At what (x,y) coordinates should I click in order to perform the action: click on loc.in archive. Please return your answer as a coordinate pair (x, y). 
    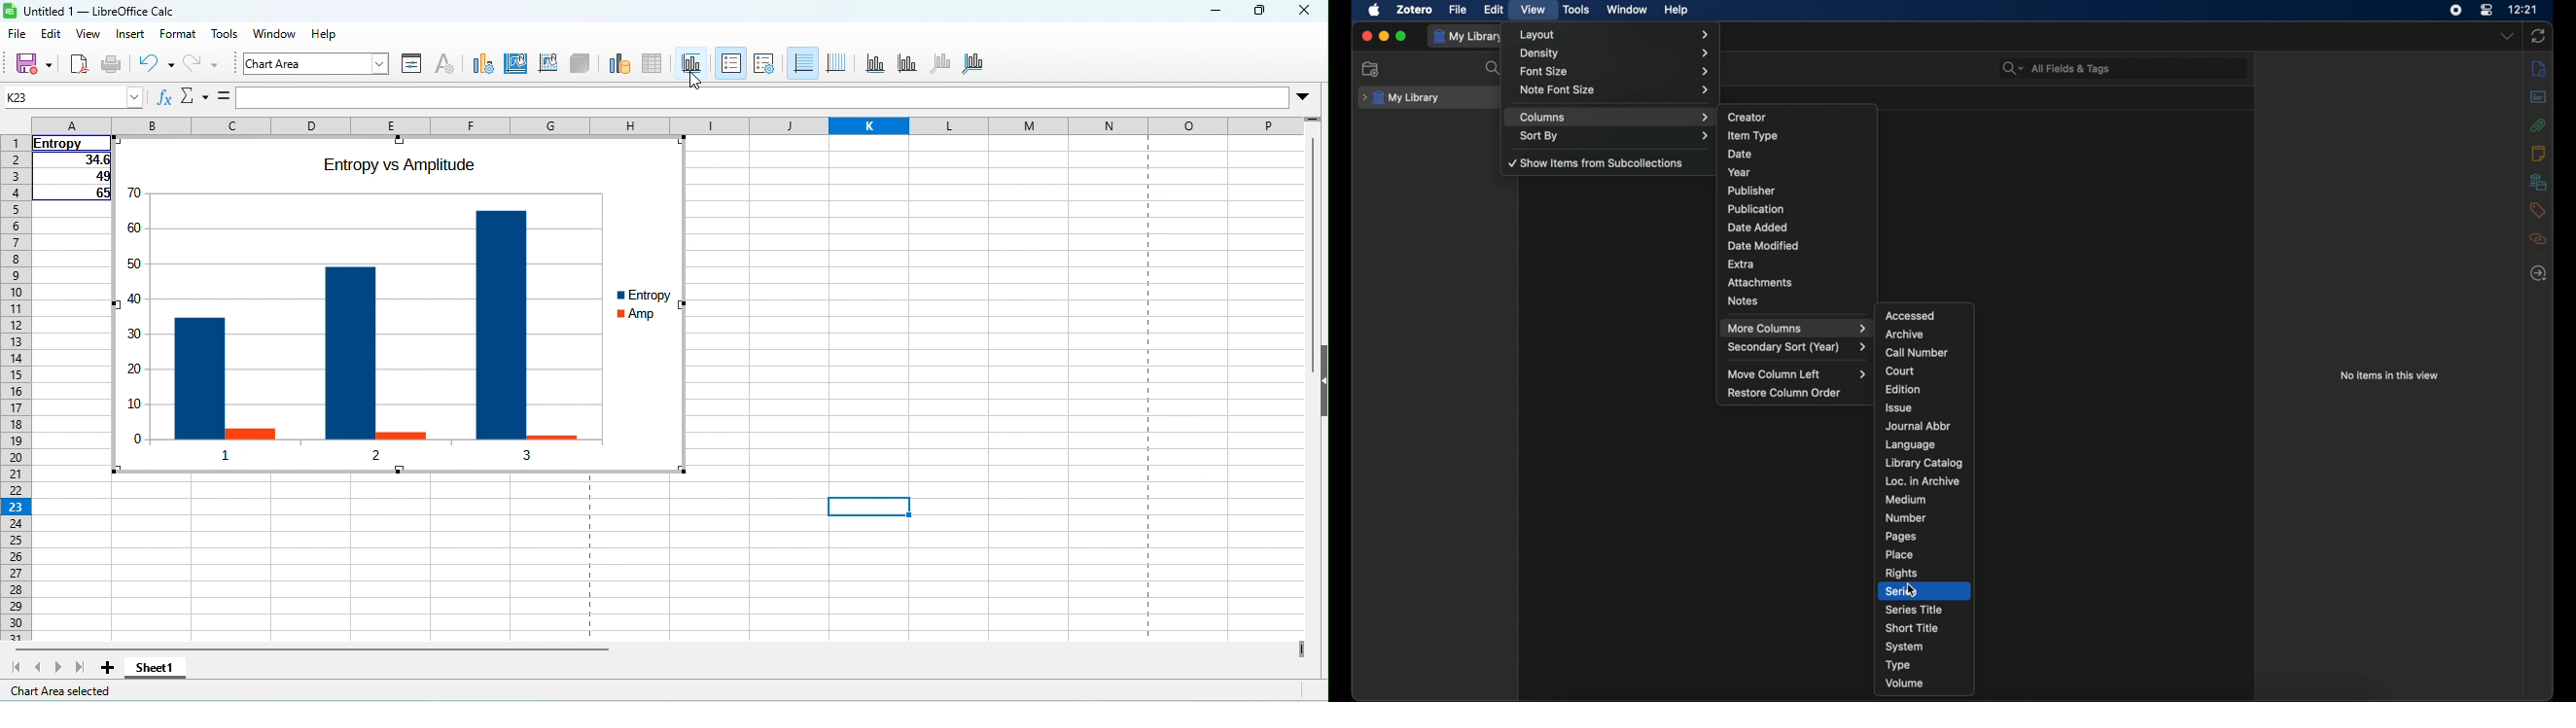
    Looking at the image, I should click on (1922, 481).